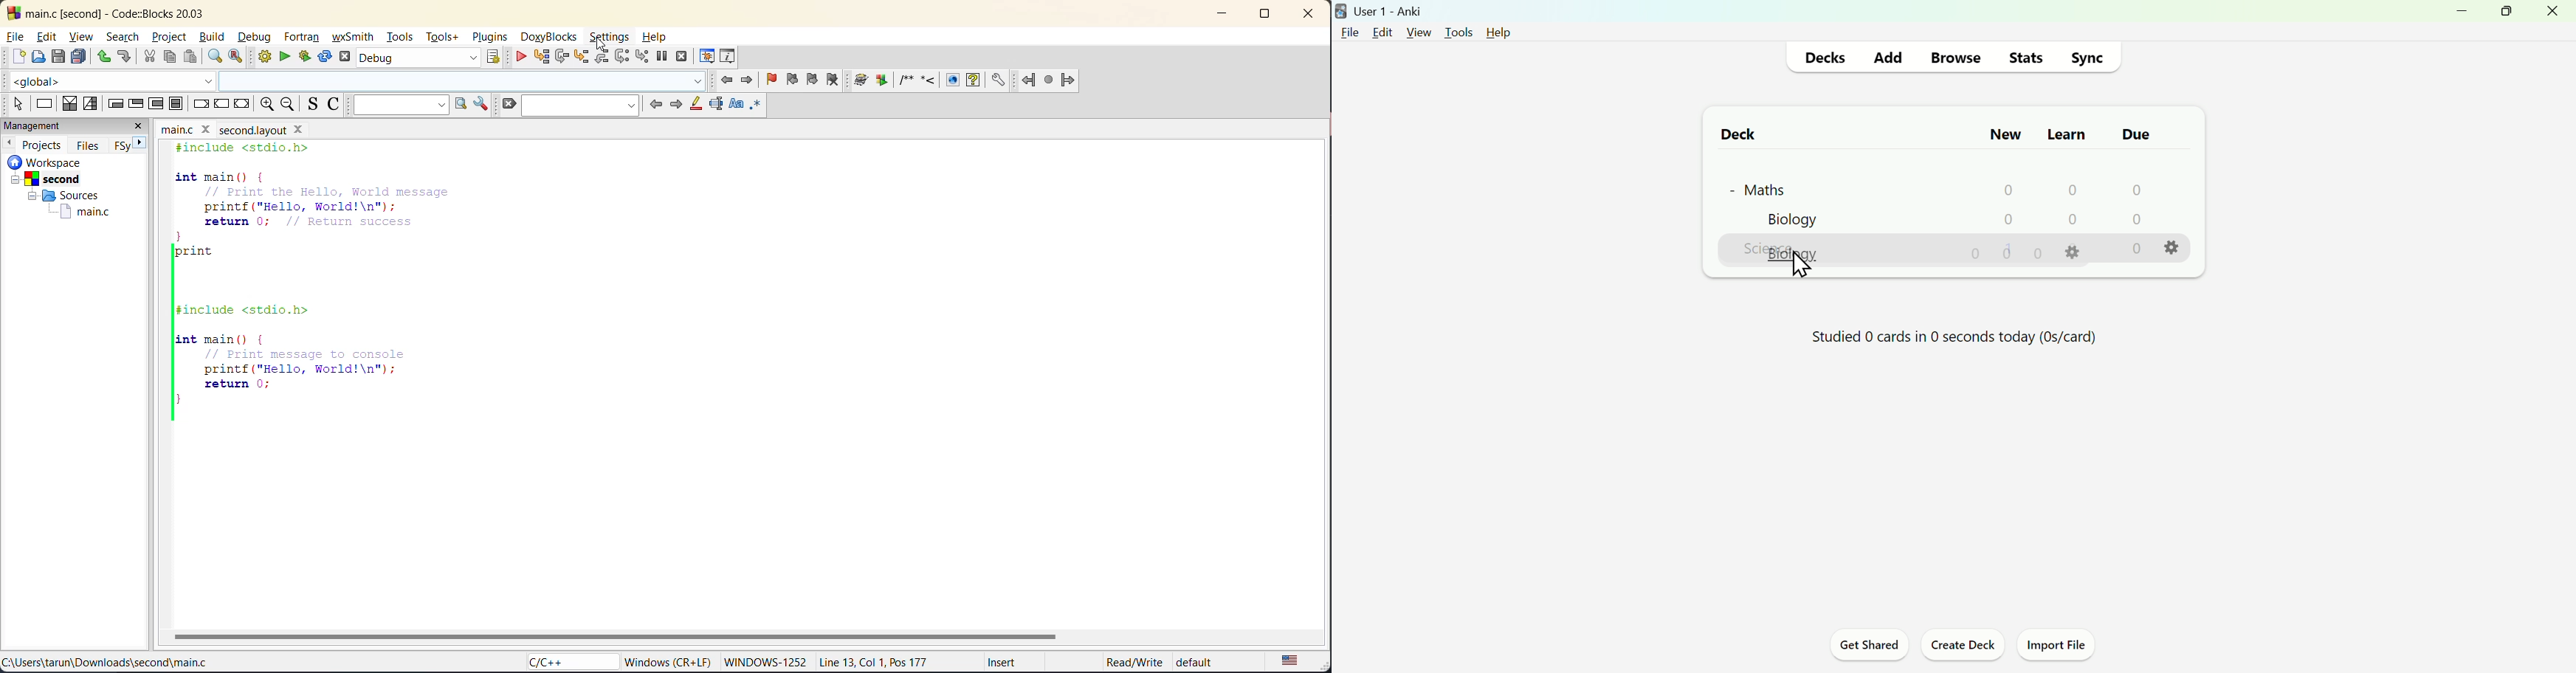 The width and height of the screenshot is (2576, 700). What do you see at coordinates (60, 126) in the screenshot?
I see `management` at bounding box center [60, 126].